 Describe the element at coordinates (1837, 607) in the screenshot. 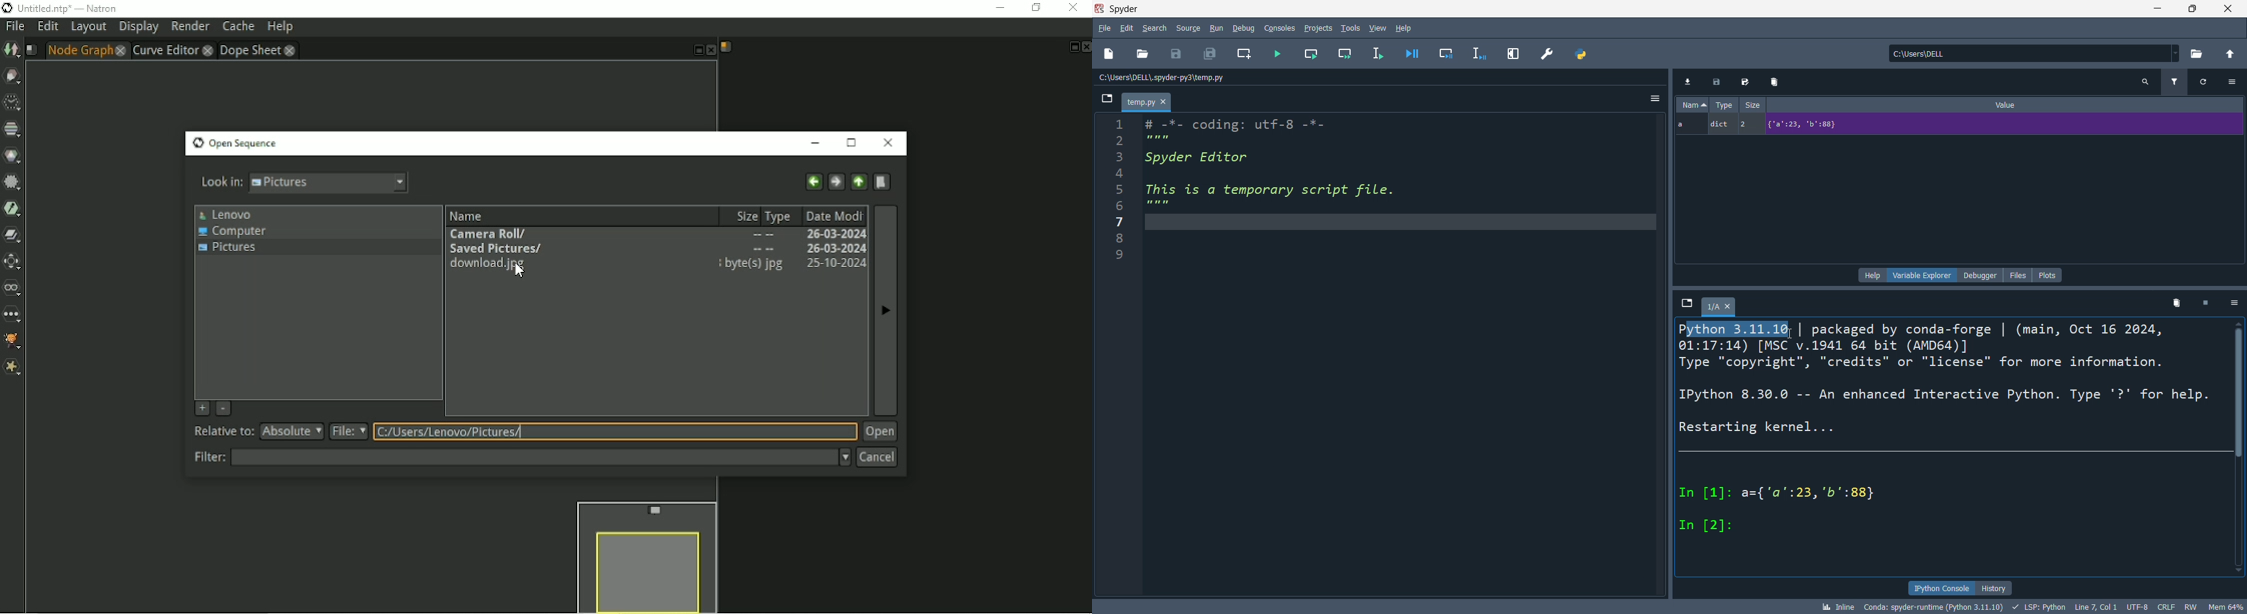

I see `inline` at that location.